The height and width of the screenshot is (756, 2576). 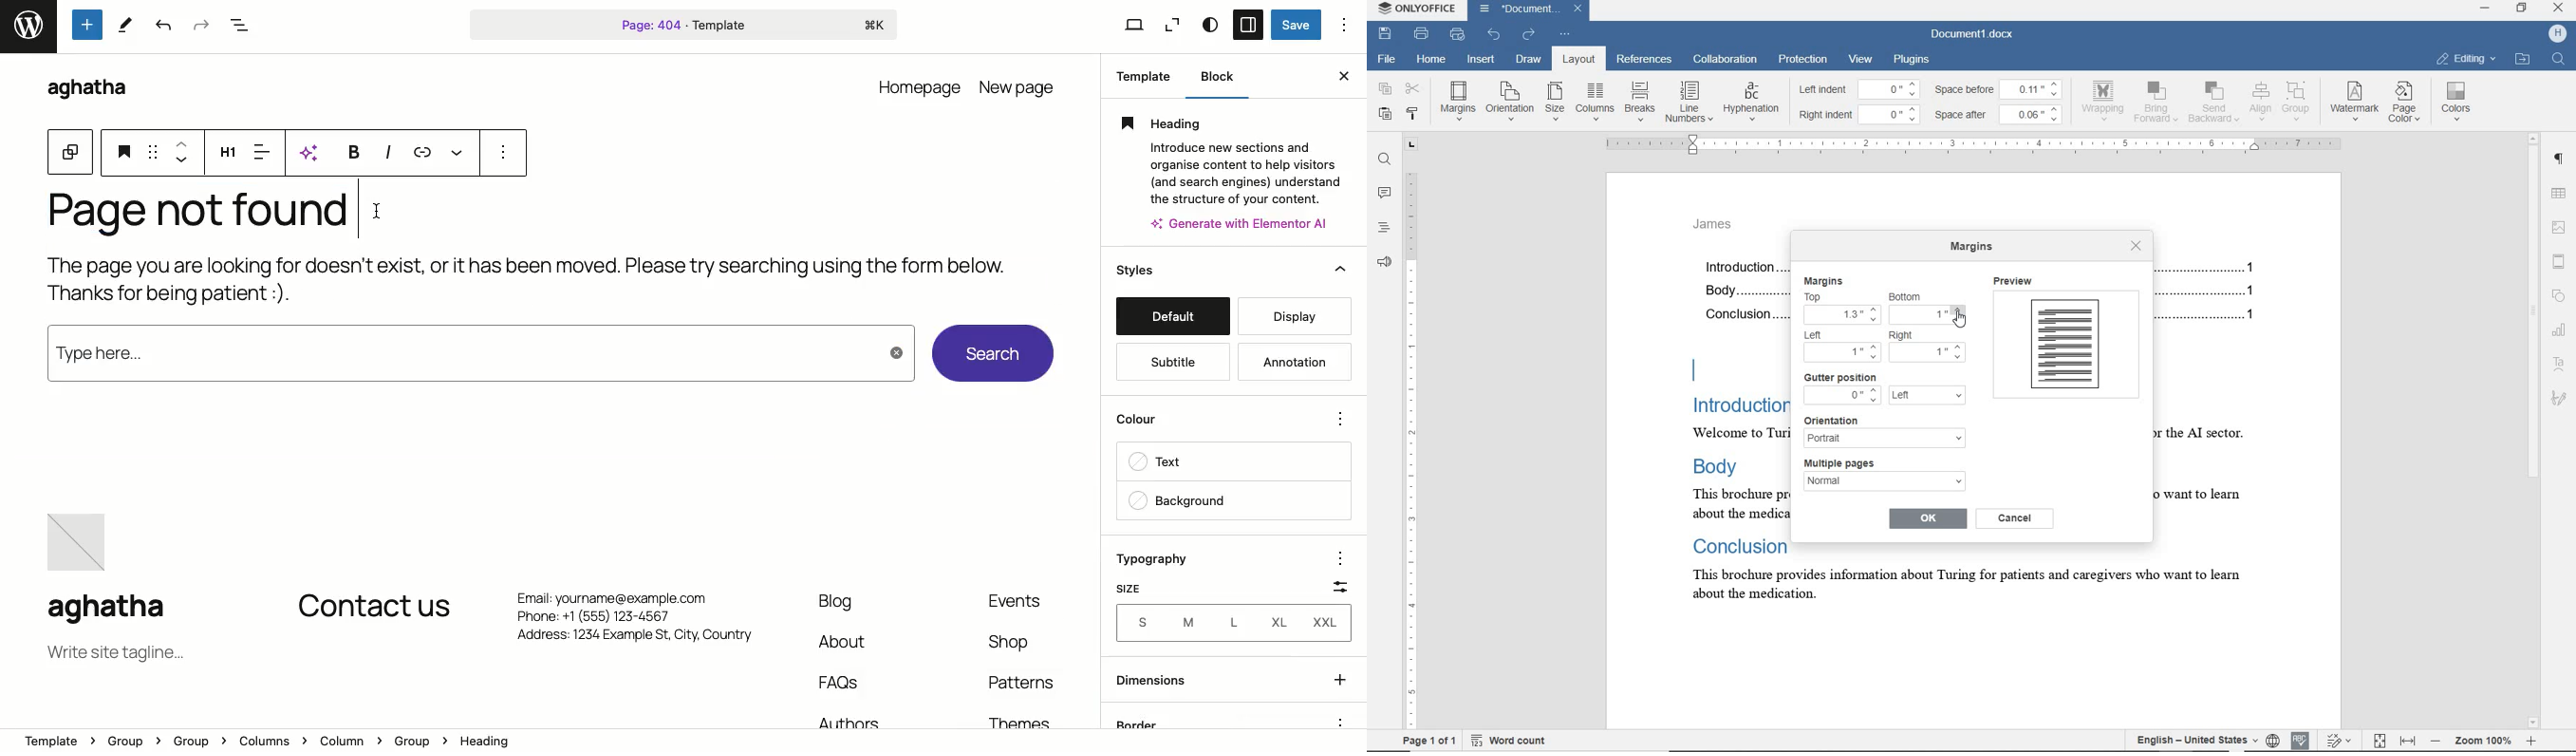 What do you see at coordinates (1340, 416) in the screenshot?
I see `options` at bounding box center [1340, 416].